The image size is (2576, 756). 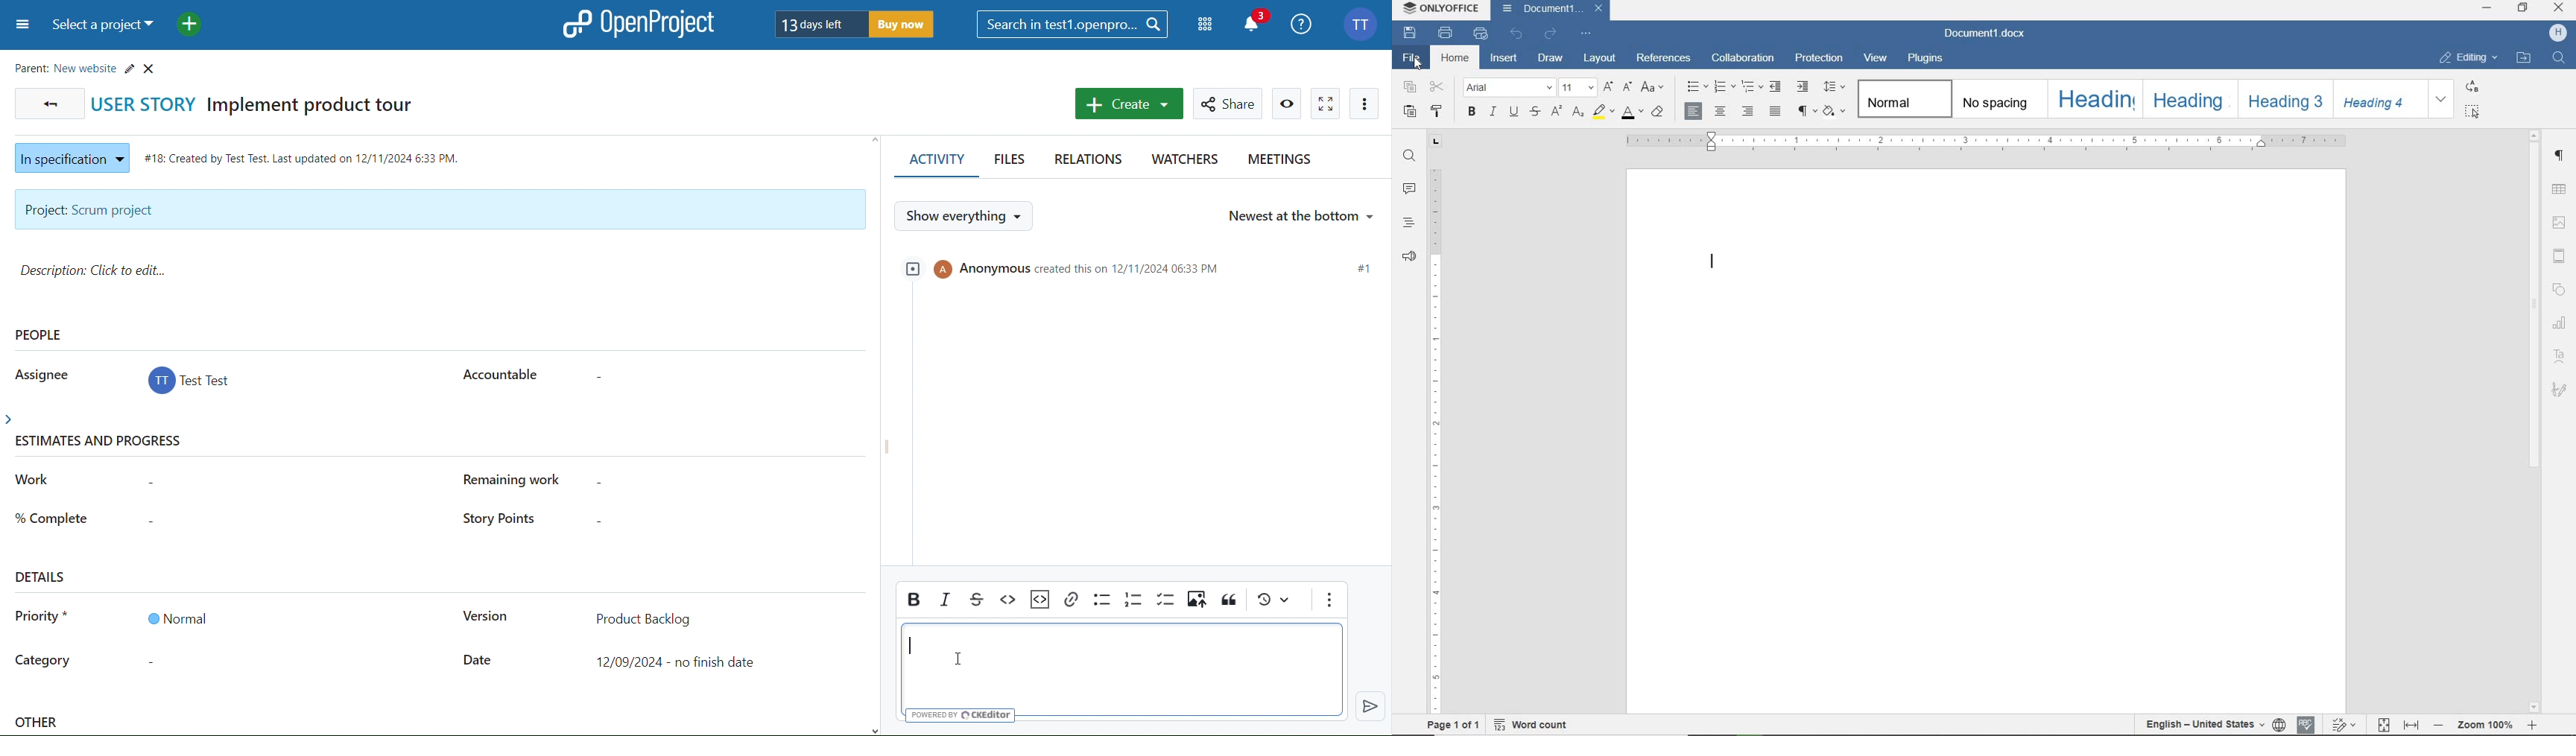 What do you see at coordinates (1040, 600) in the screenshot?
I see `Insert Options` at bounding box center [1040, 600].